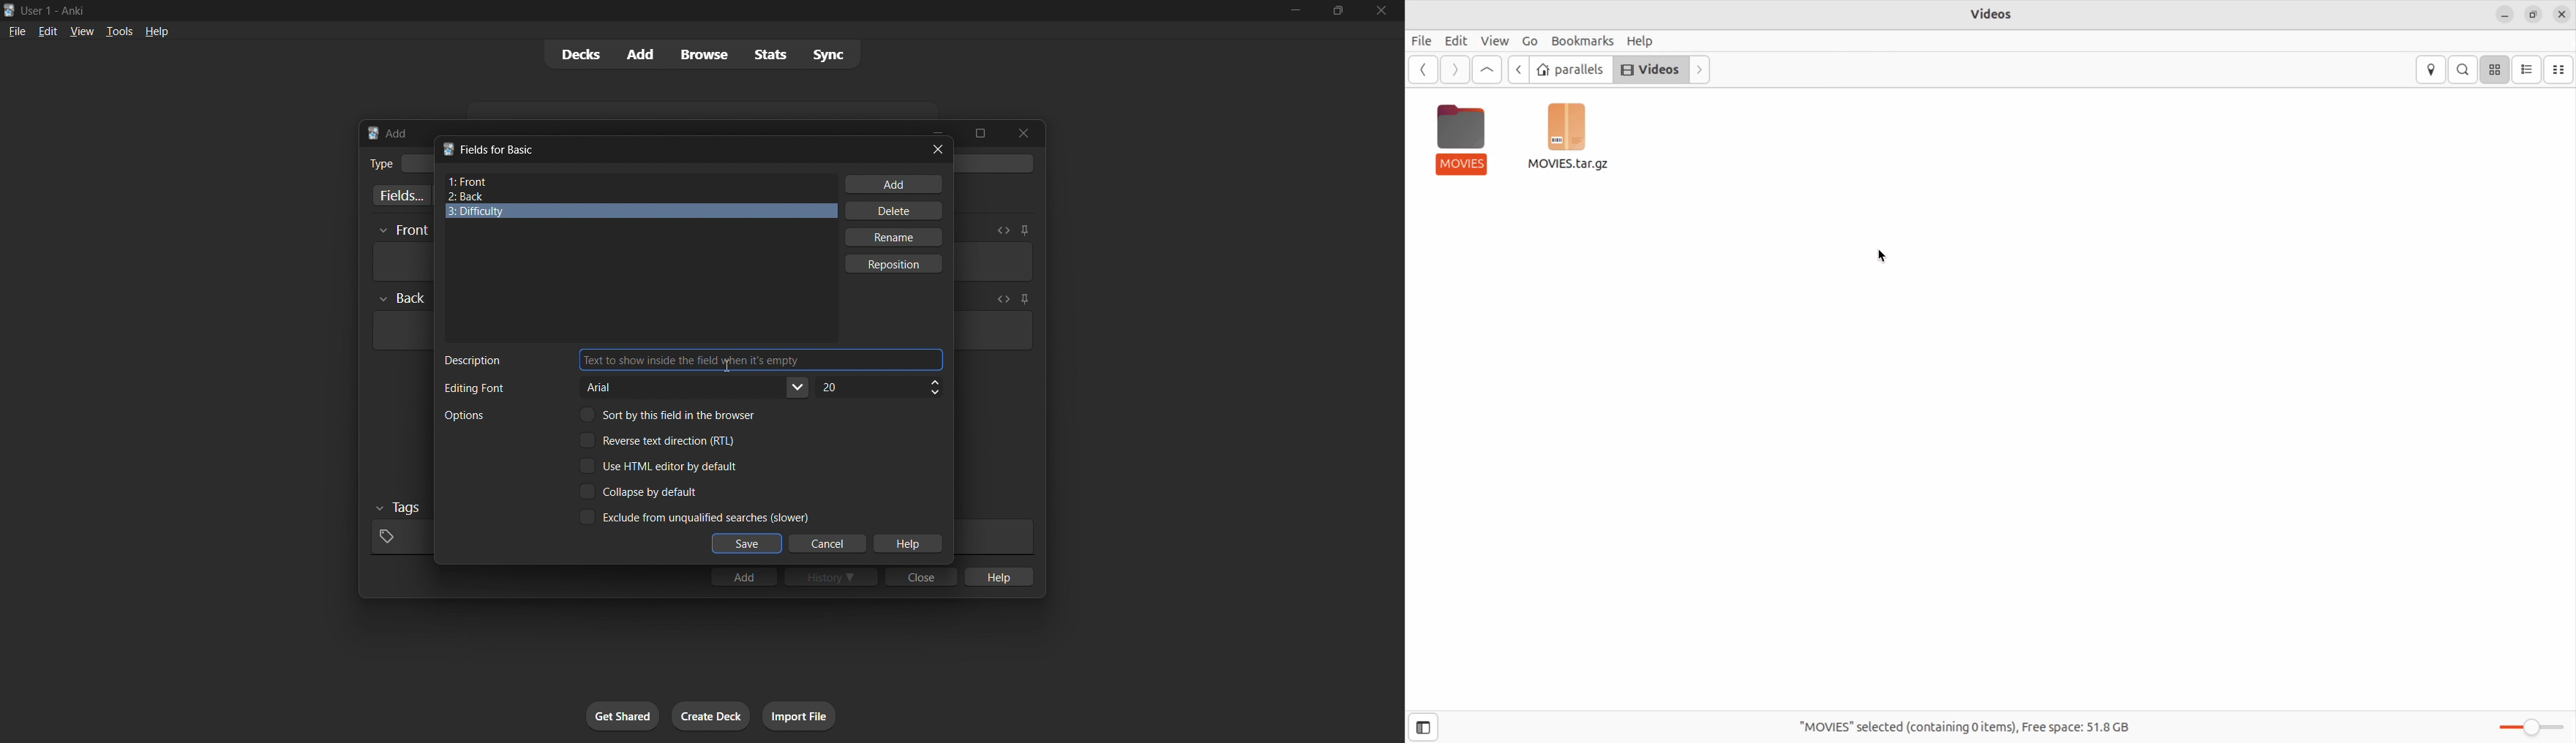 Image resolution: width=2576 pixels, height=756 pixels. Describe the element at coordinates (118, 31) in the screenshot. I see `tools` at that location.